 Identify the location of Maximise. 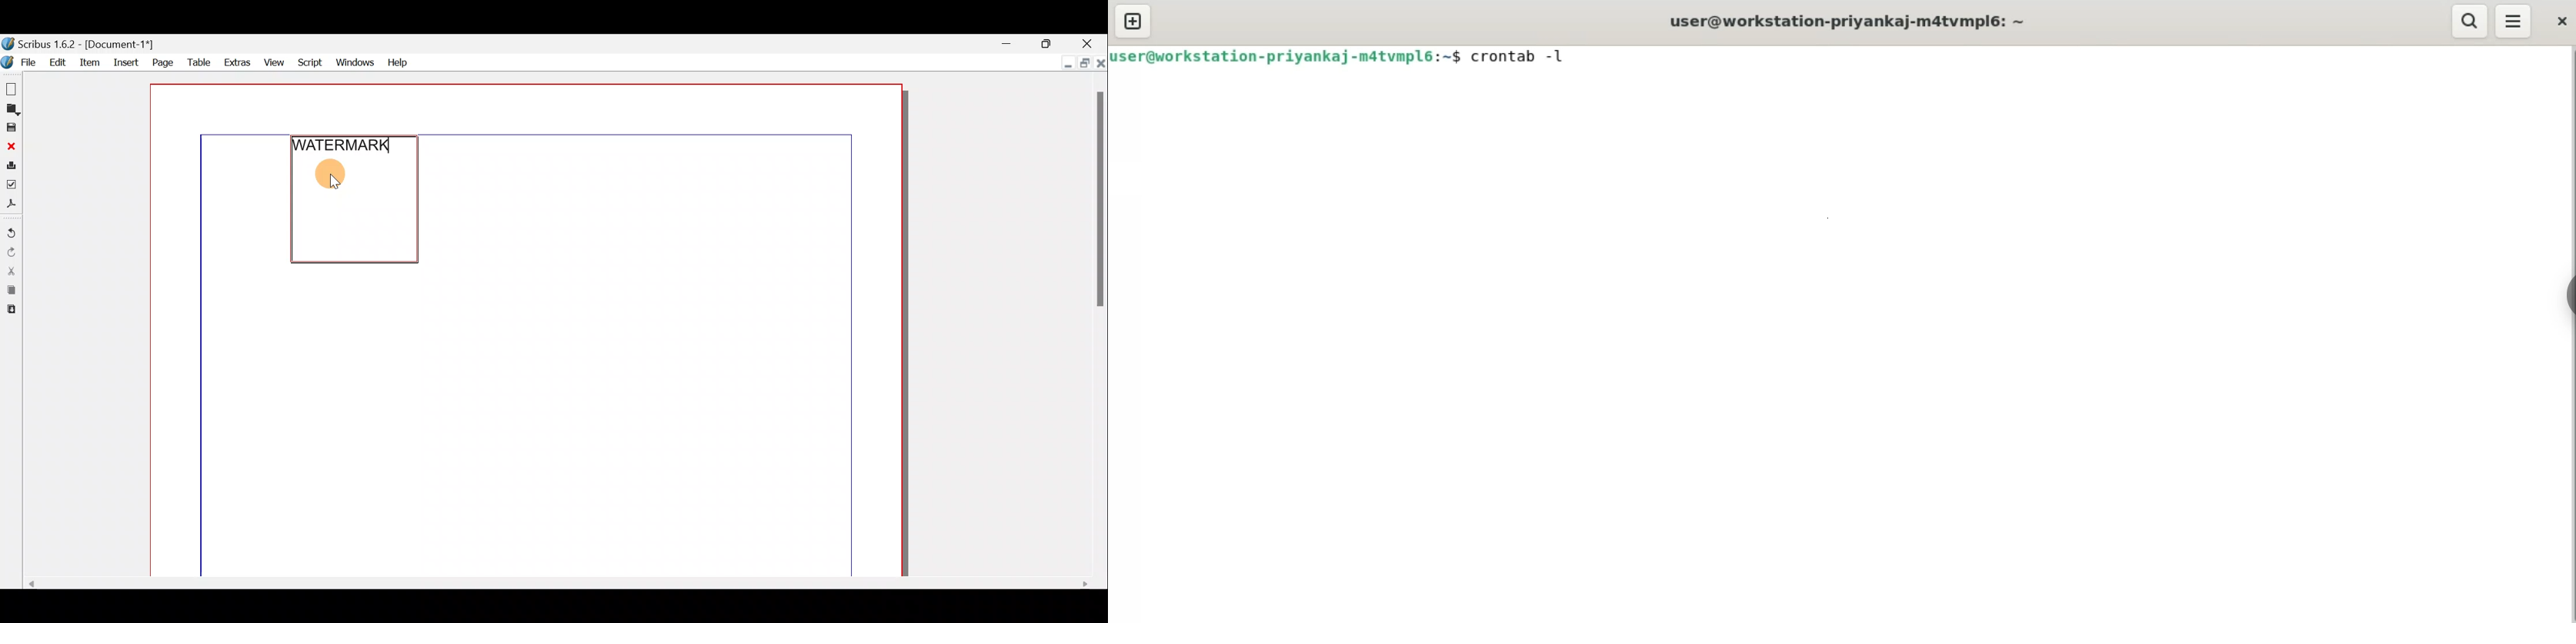
(1047, 42).